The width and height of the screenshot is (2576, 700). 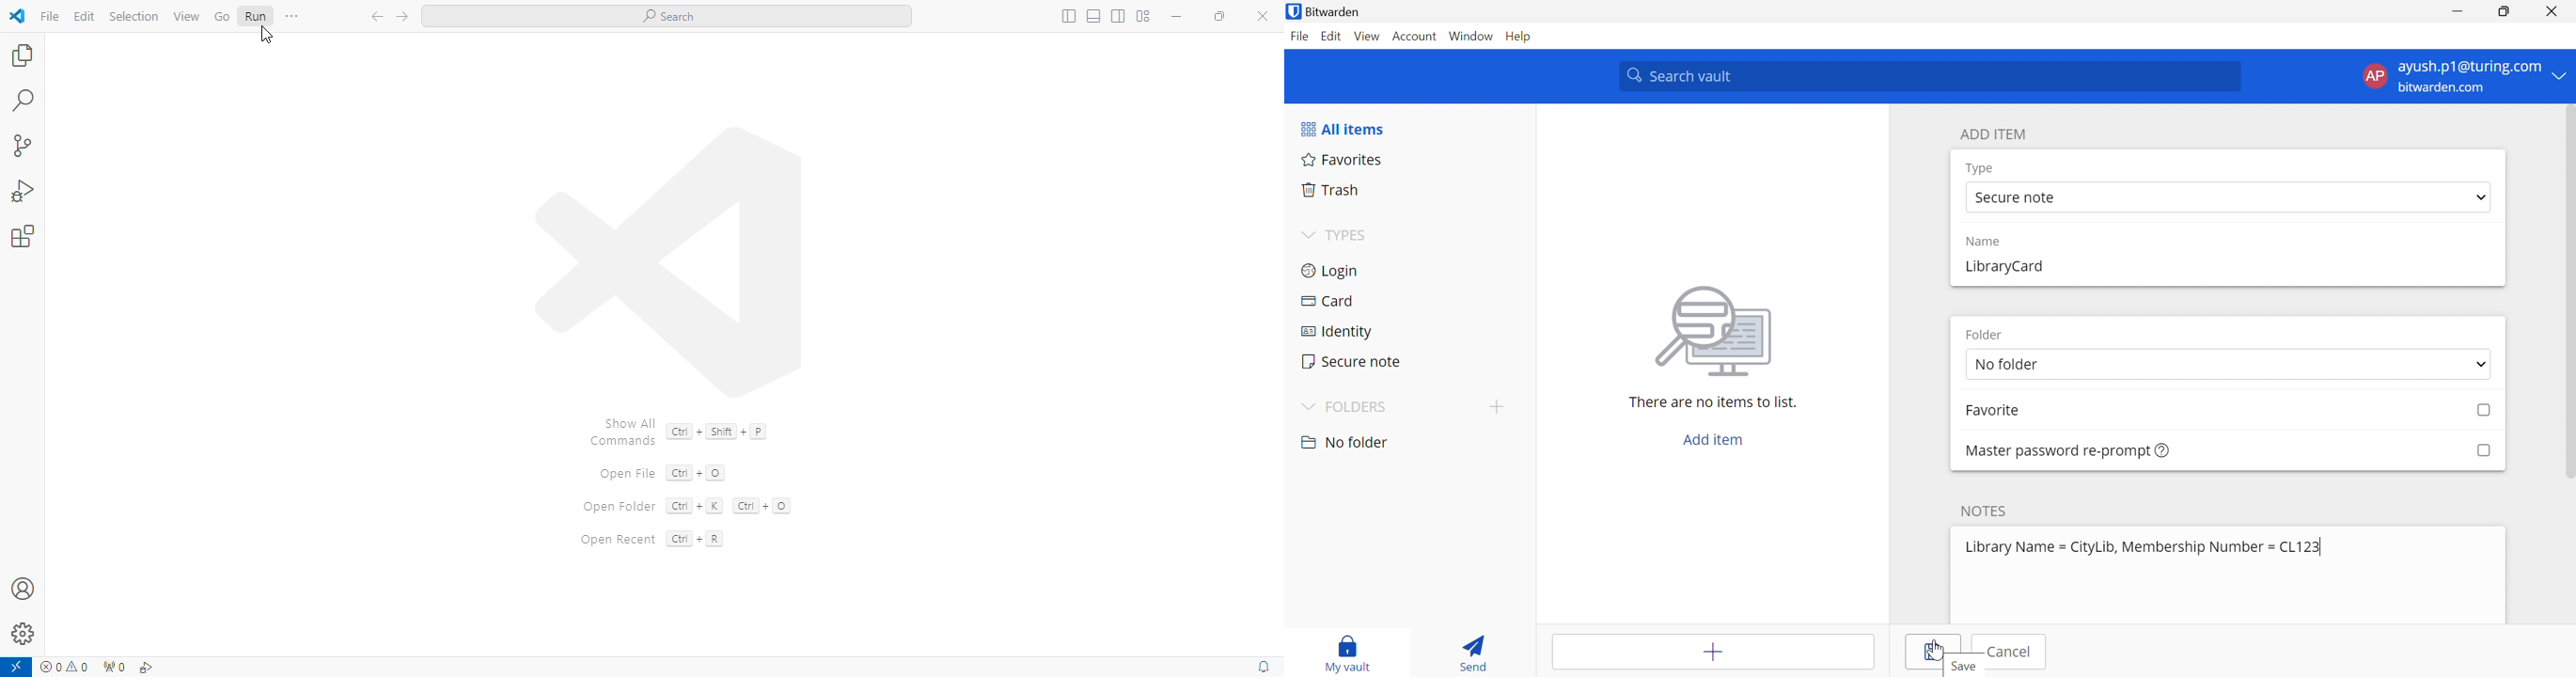 What do you see at coordinates (1993, 133) in the screenshot?
I see `ADD ITEM` at bounding box center [1993, 133].